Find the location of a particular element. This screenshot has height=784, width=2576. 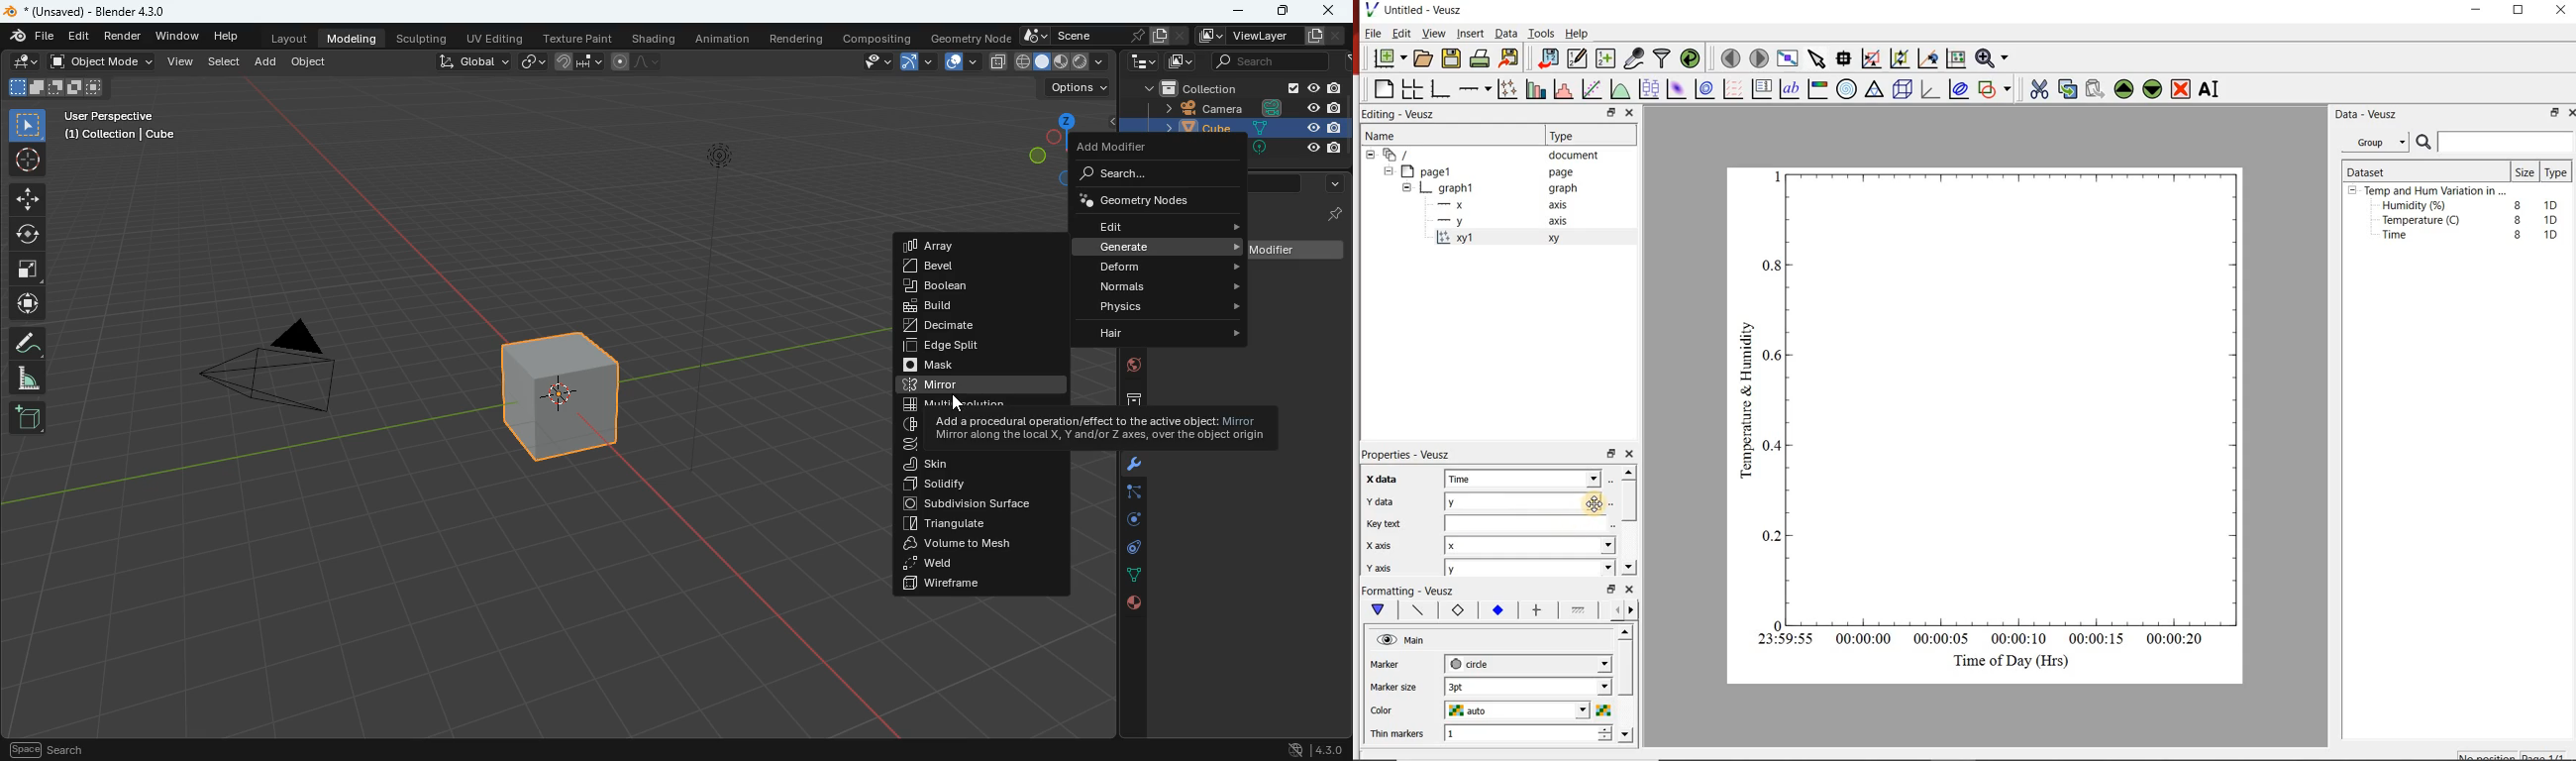

hide sub menu is located at coordinates (2353, 192).